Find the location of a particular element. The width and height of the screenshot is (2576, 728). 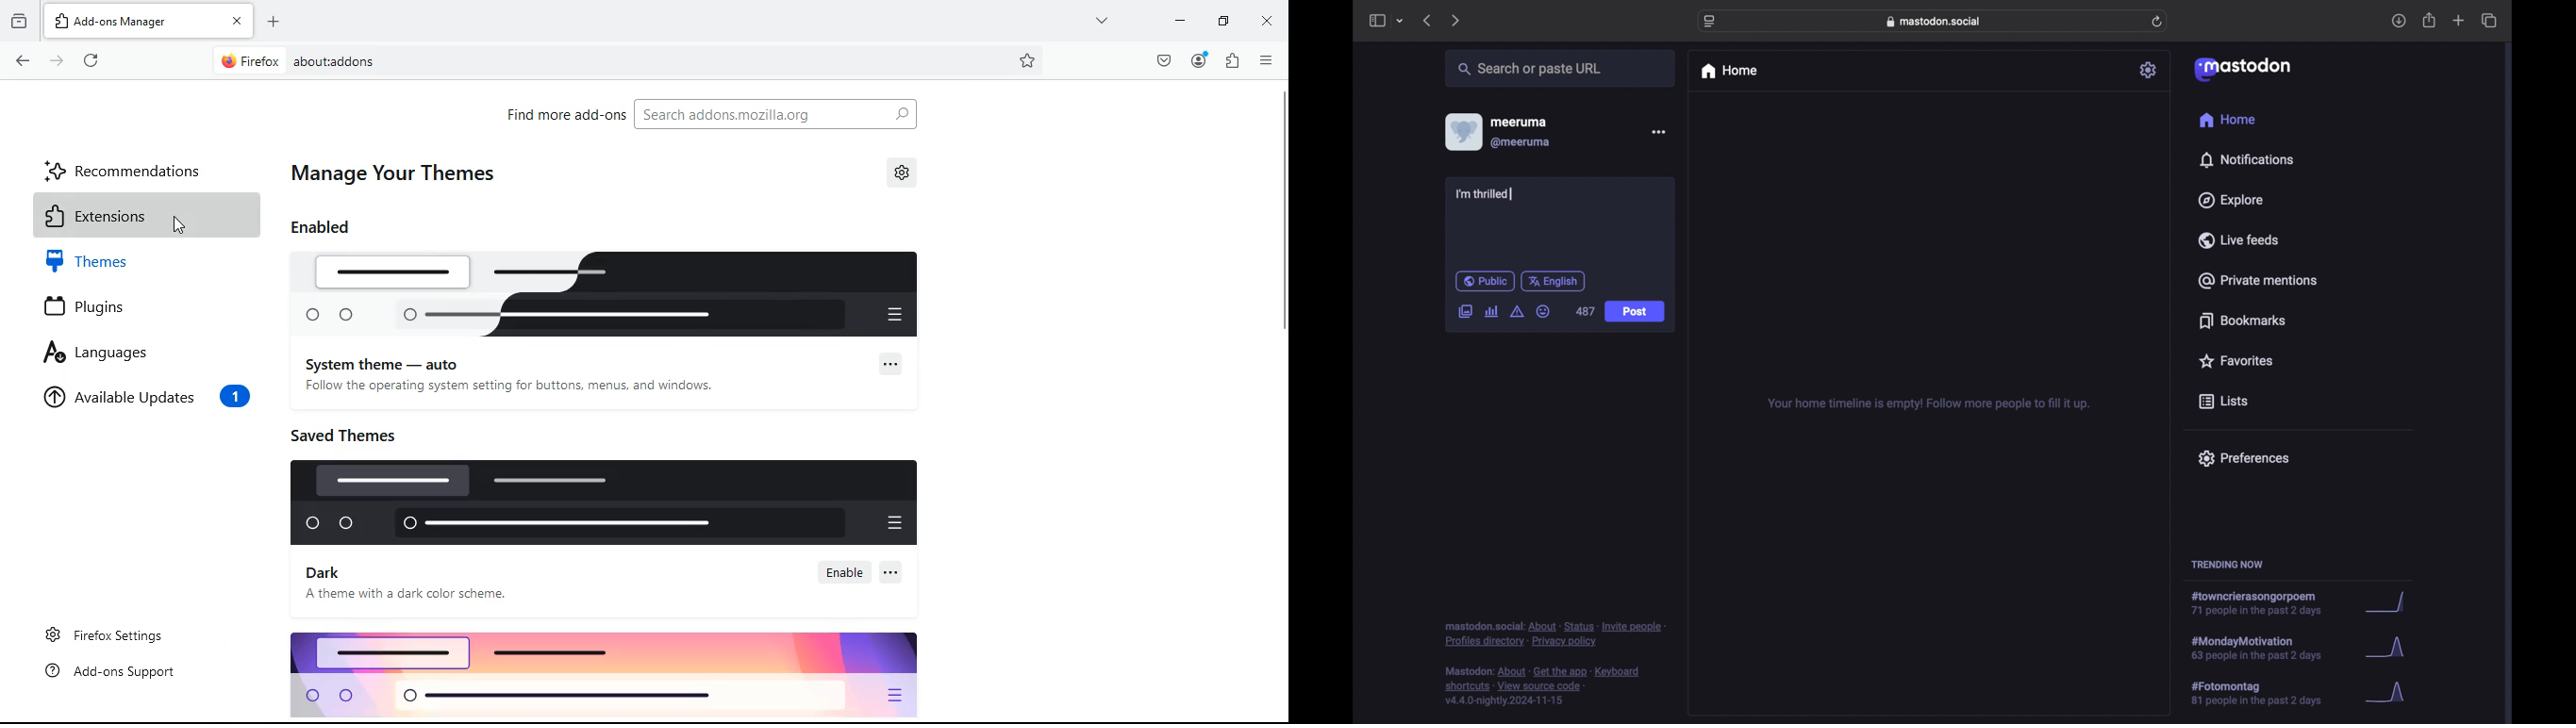

@meeruma is located at coordinates (1522, 143).